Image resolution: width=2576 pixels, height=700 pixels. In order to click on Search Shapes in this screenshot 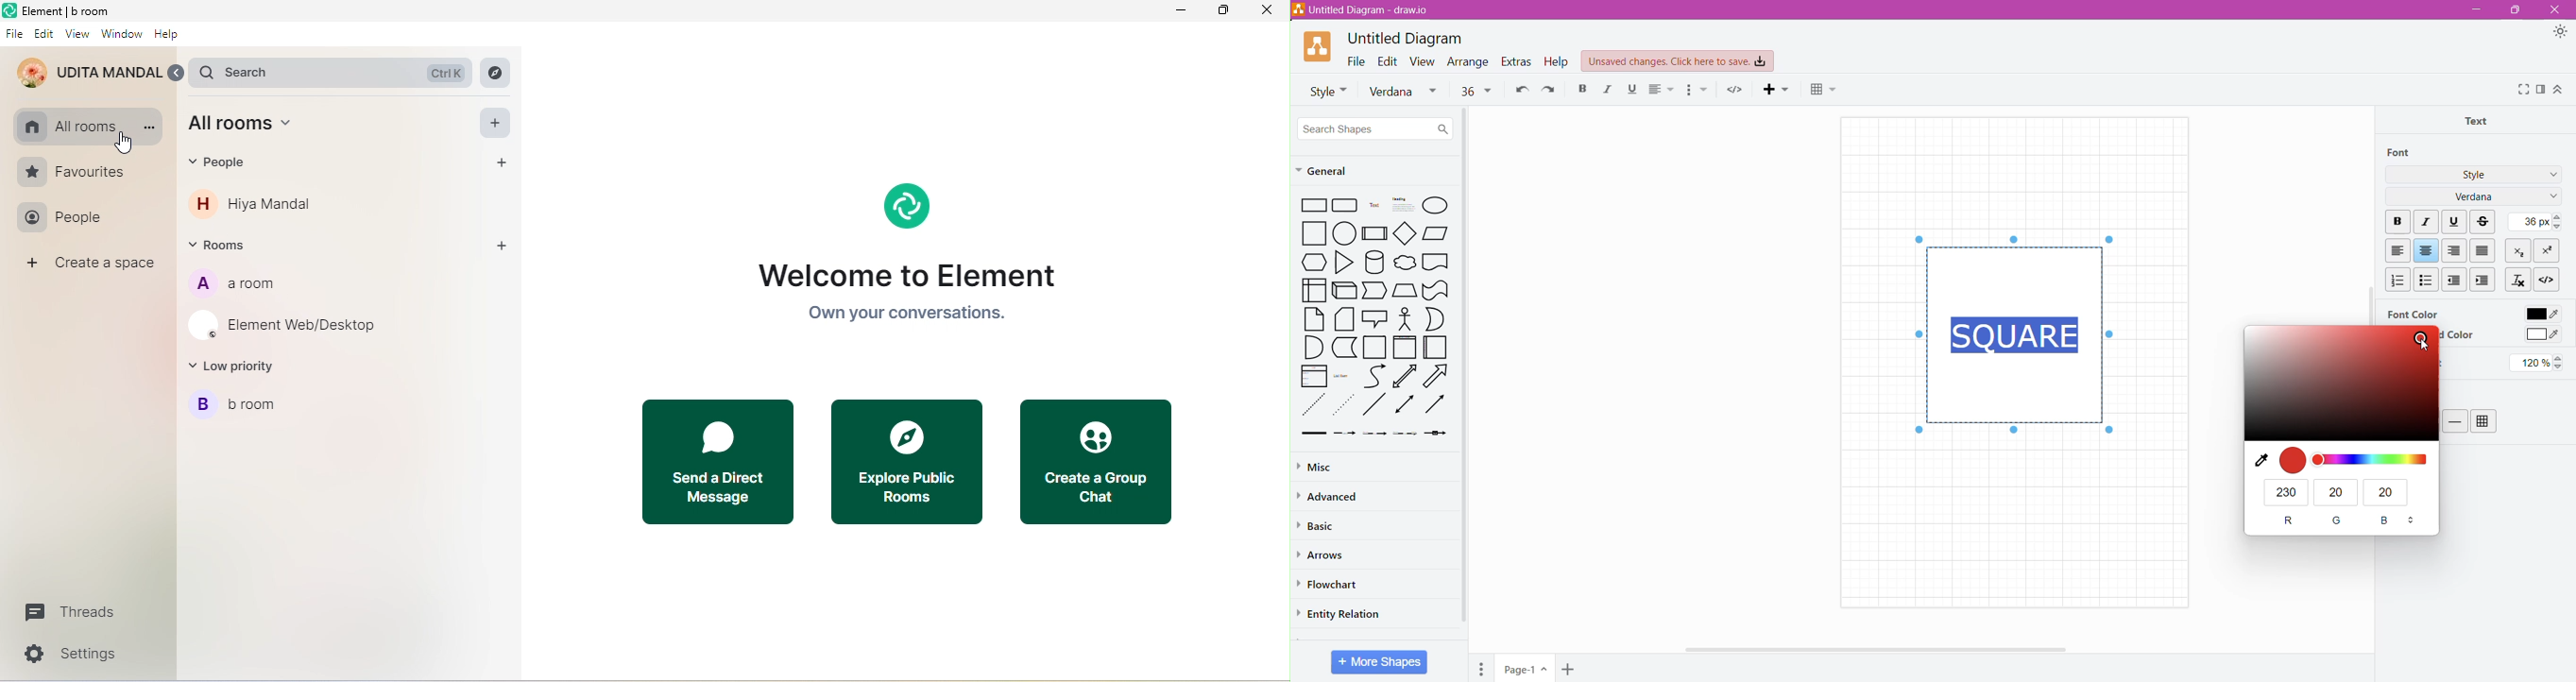, I will do `click(1375, 128)`.